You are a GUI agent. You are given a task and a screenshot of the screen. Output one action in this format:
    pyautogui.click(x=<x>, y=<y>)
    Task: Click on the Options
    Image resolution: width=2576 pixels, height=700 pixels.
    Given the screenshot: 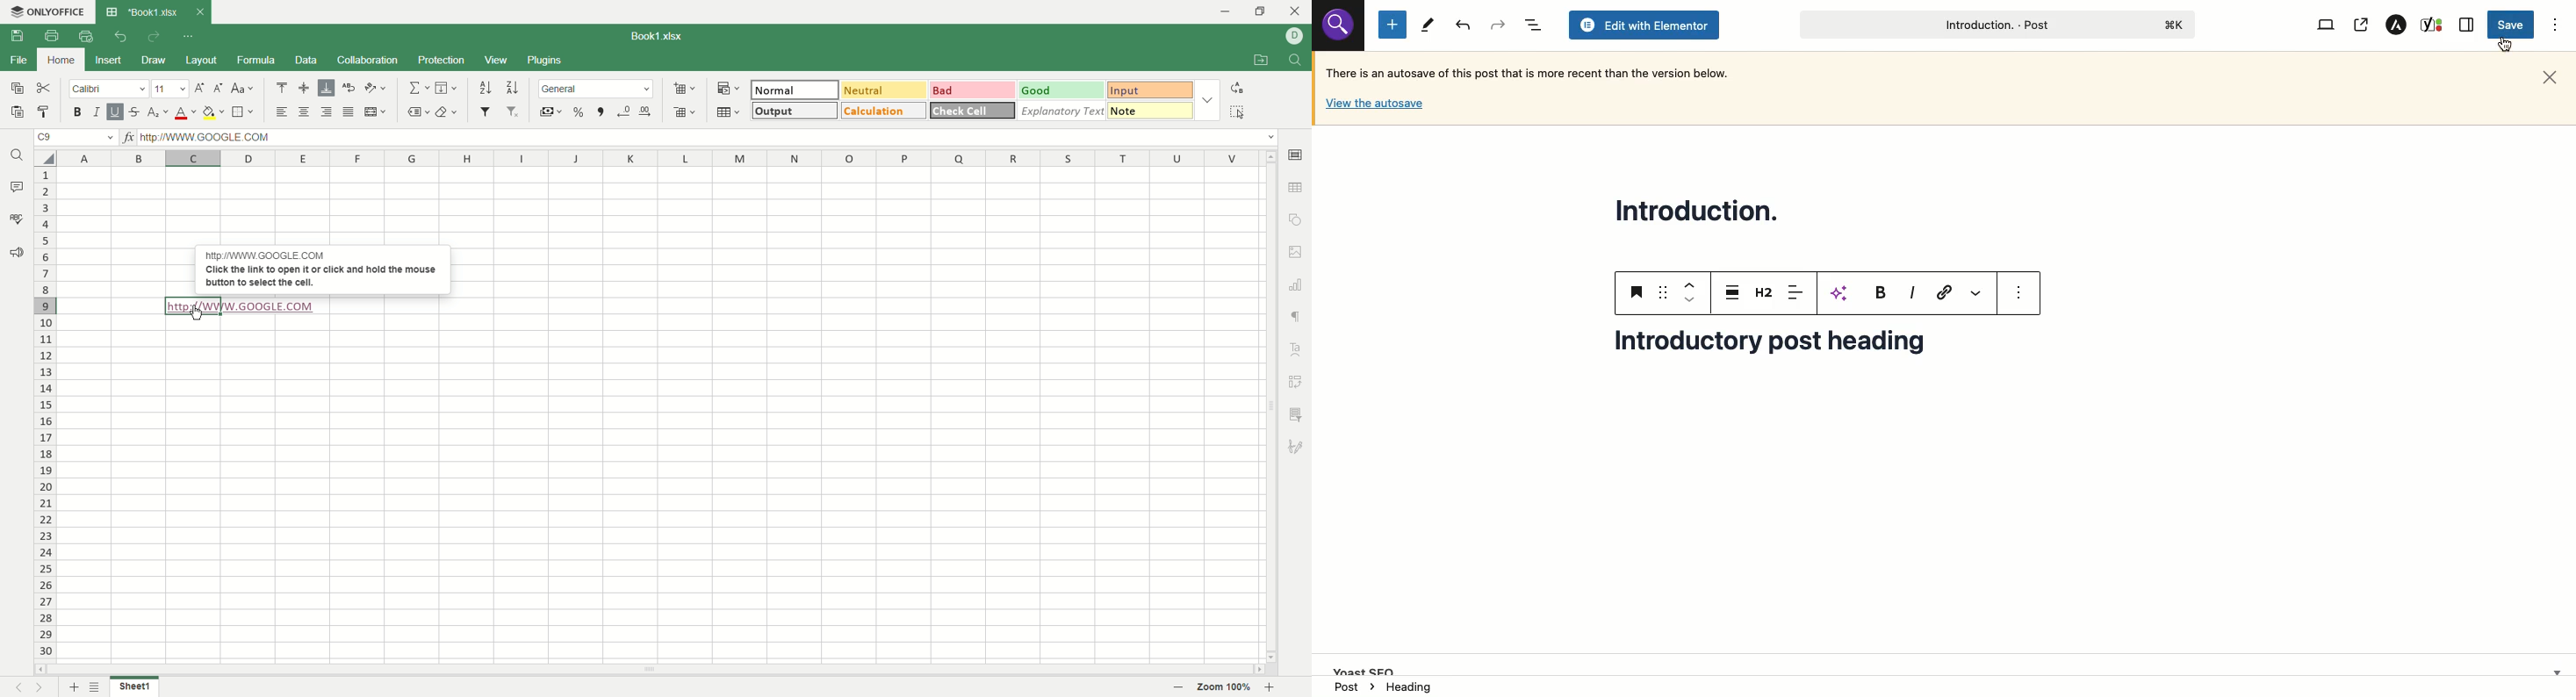 What is the action you would take?
    pyautogui.click(x=2556, y=25)
    